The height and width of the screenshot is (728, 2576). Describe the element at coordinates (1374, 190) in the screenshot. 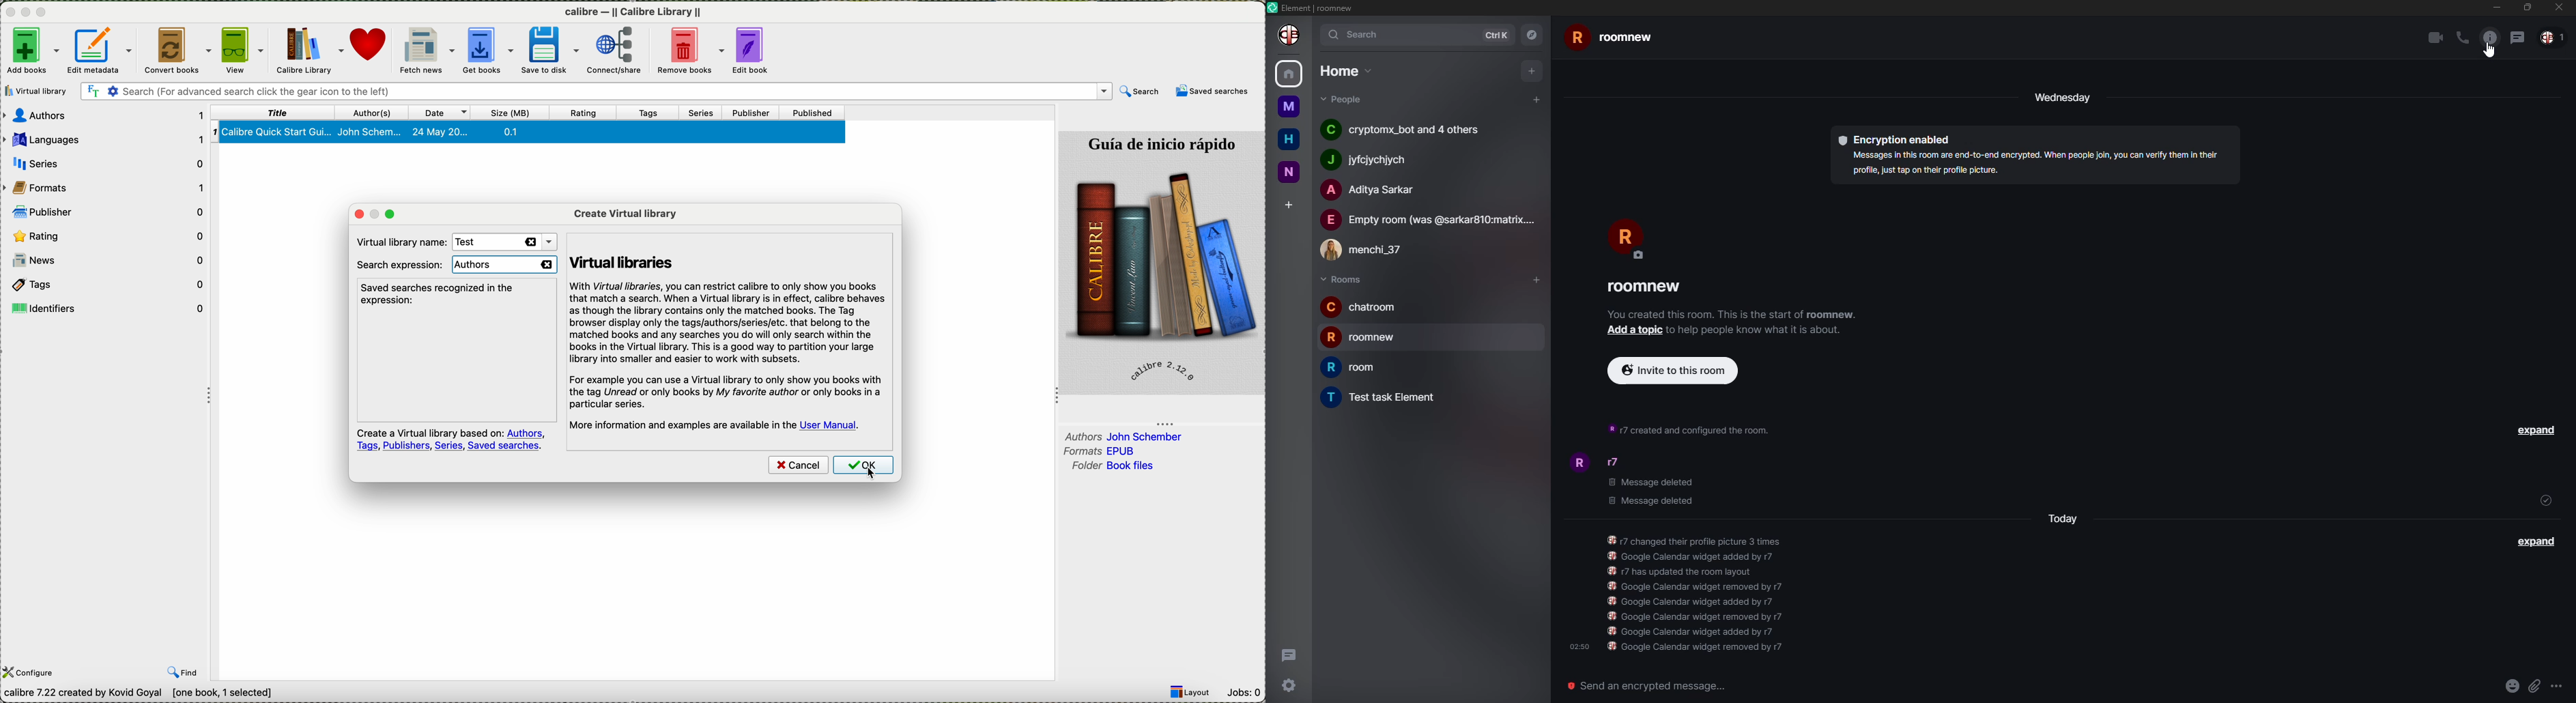

I see `people` at that location.